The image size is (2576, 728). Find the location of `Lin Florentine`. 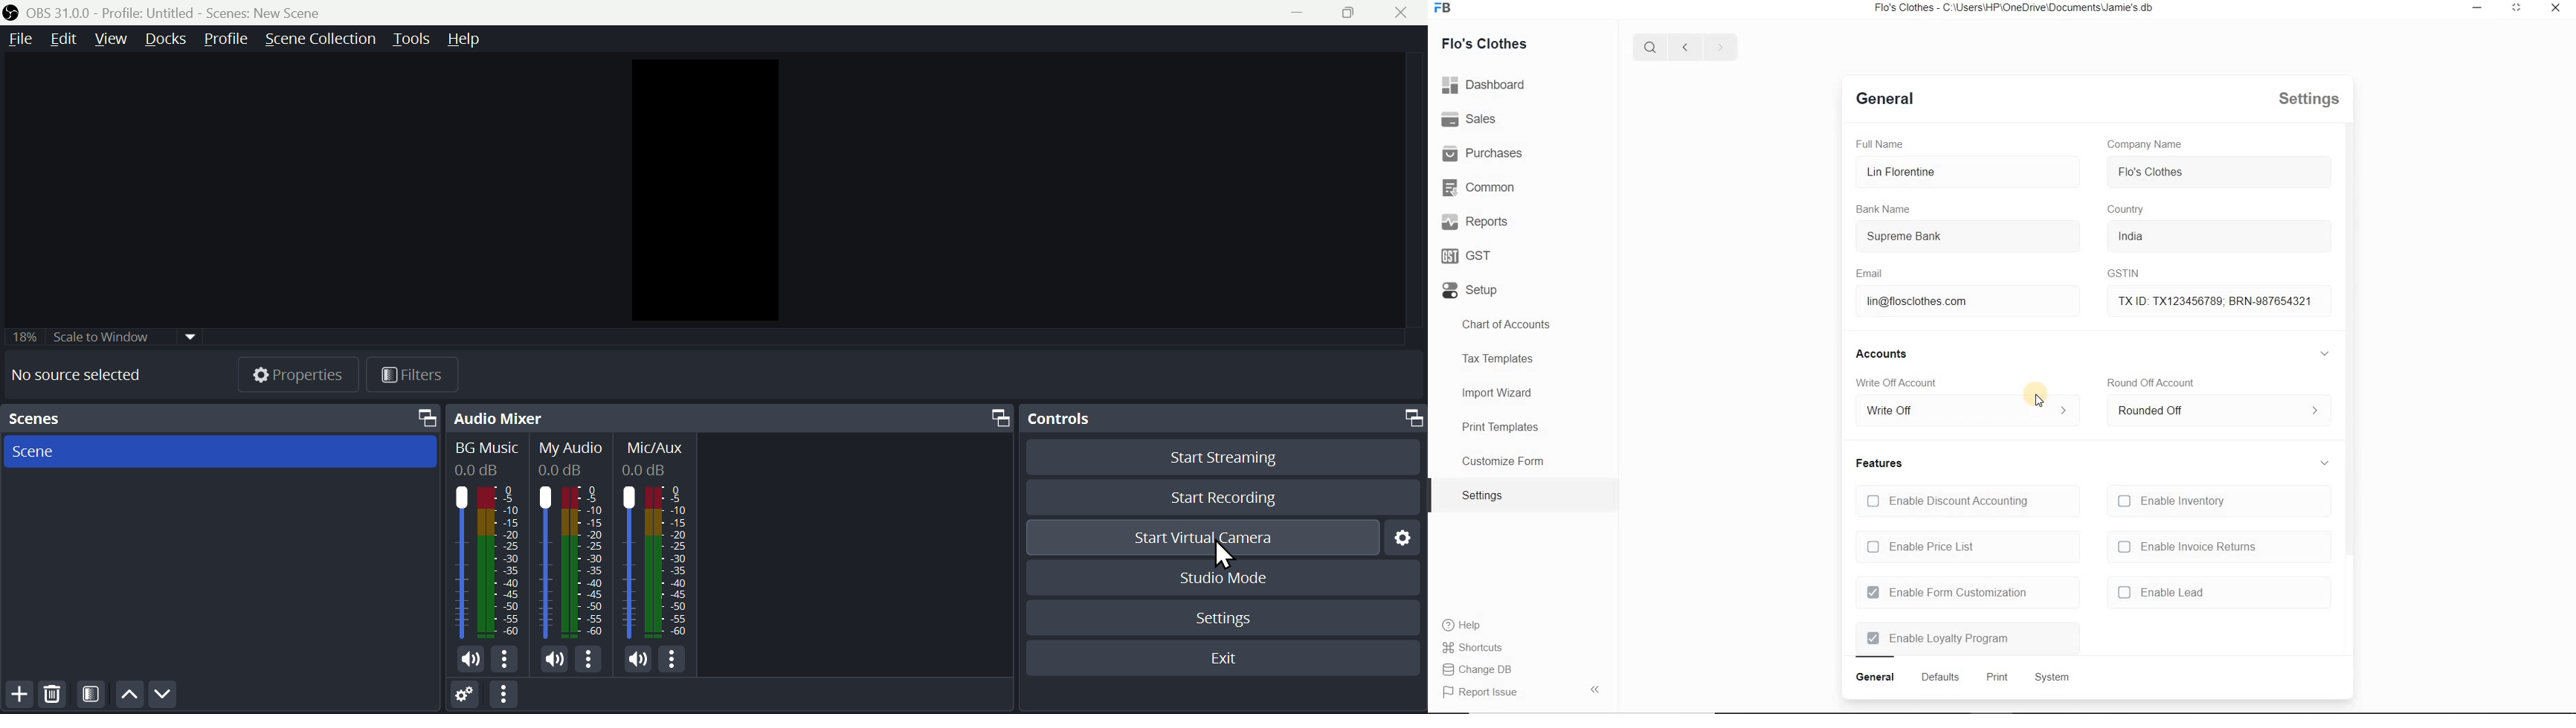

Lin Florentine is located at coordinates (1959, 172).